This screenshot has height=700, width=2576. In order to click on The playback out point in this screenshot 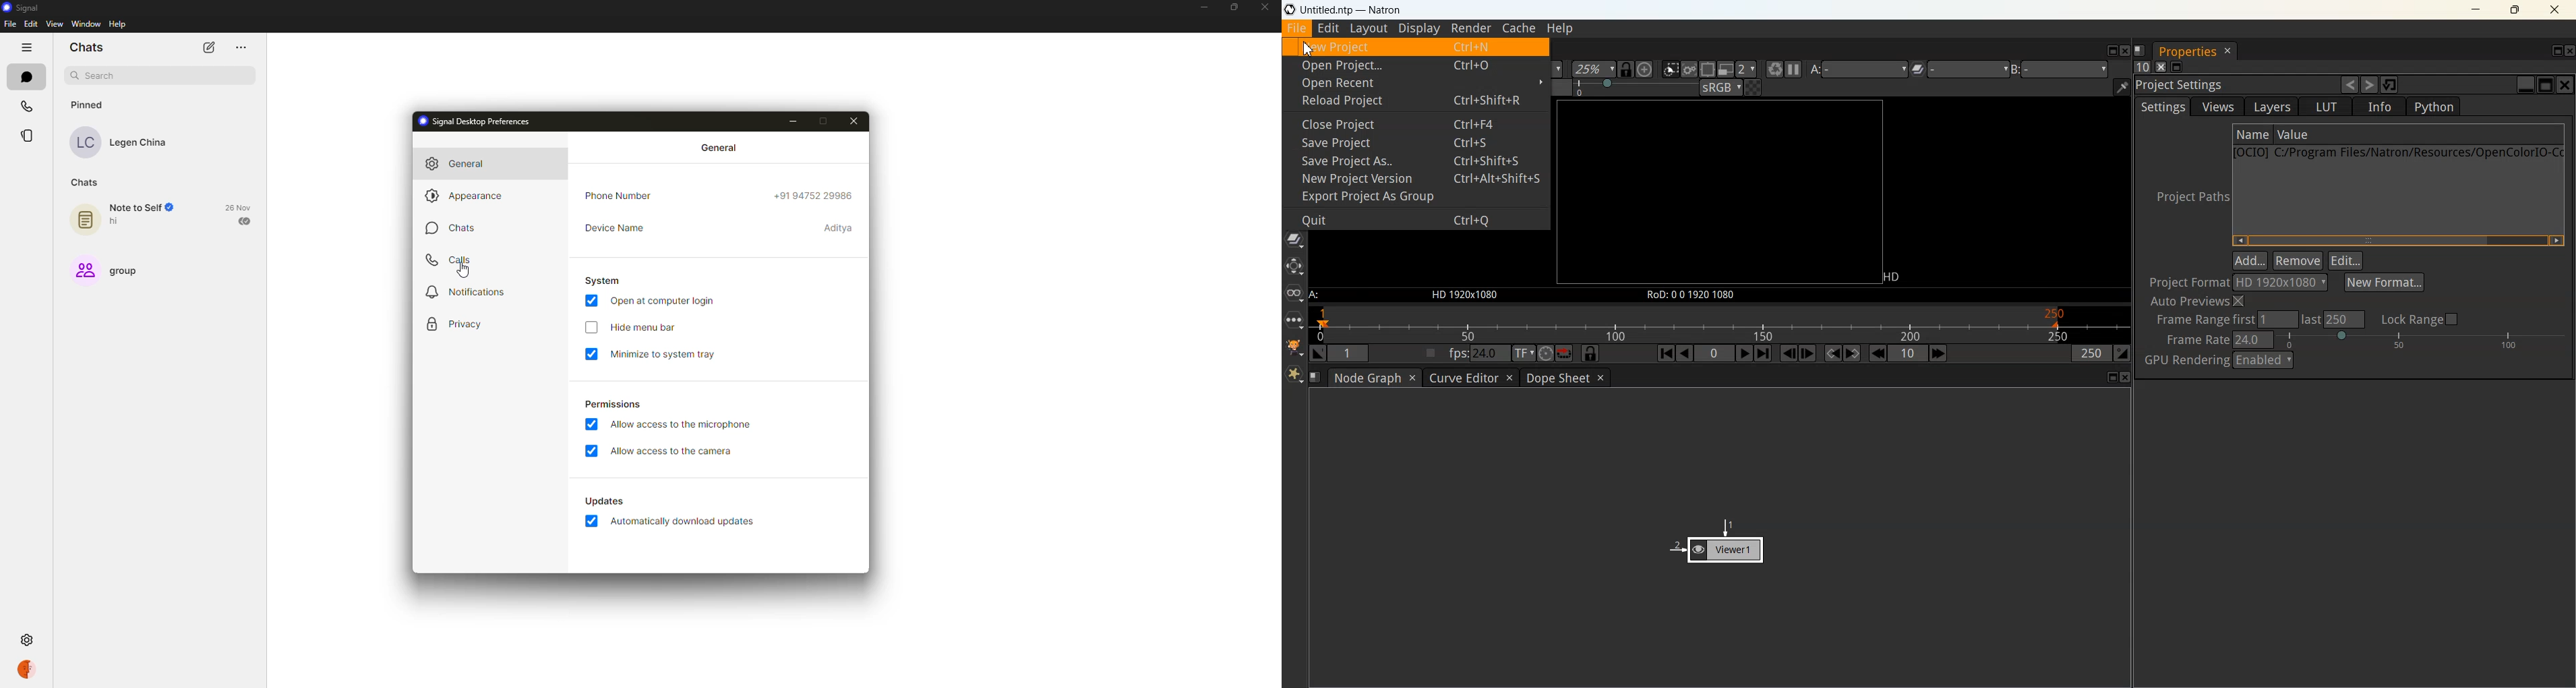, I will do `click(2092, 353)`.